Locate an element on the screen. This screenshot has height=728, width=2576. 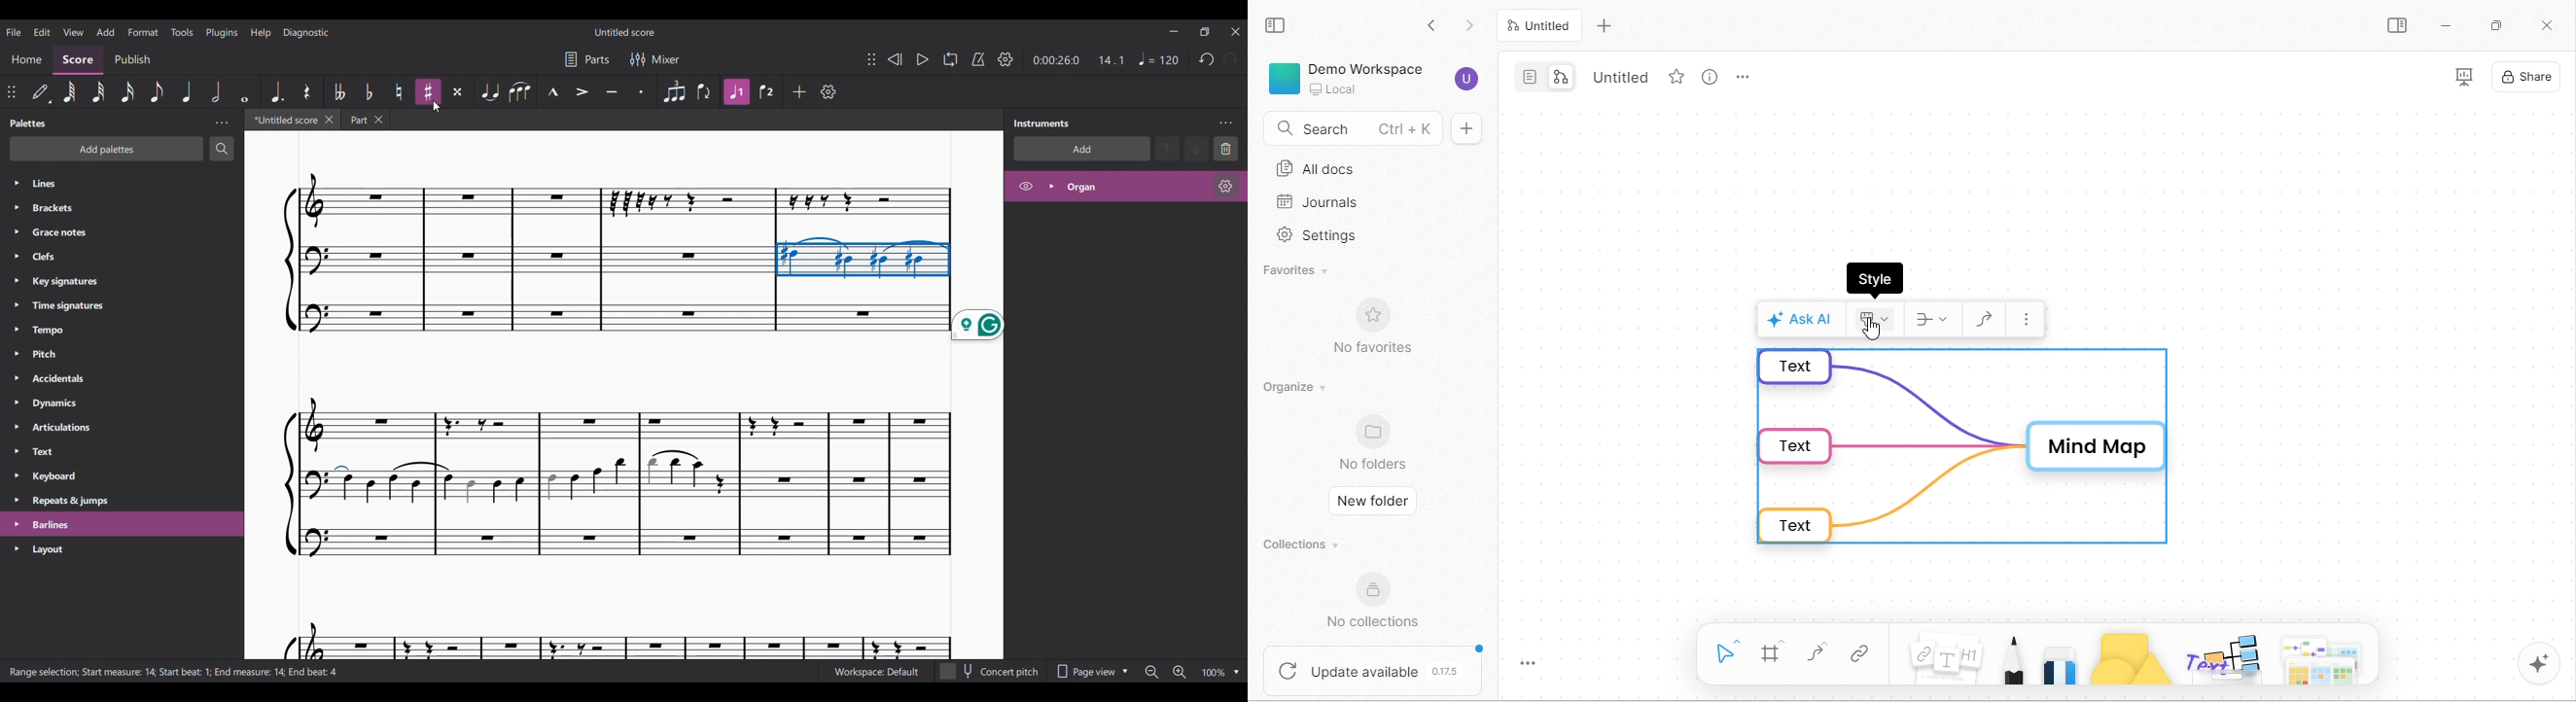
Home section is located at coordinates (26, 59).